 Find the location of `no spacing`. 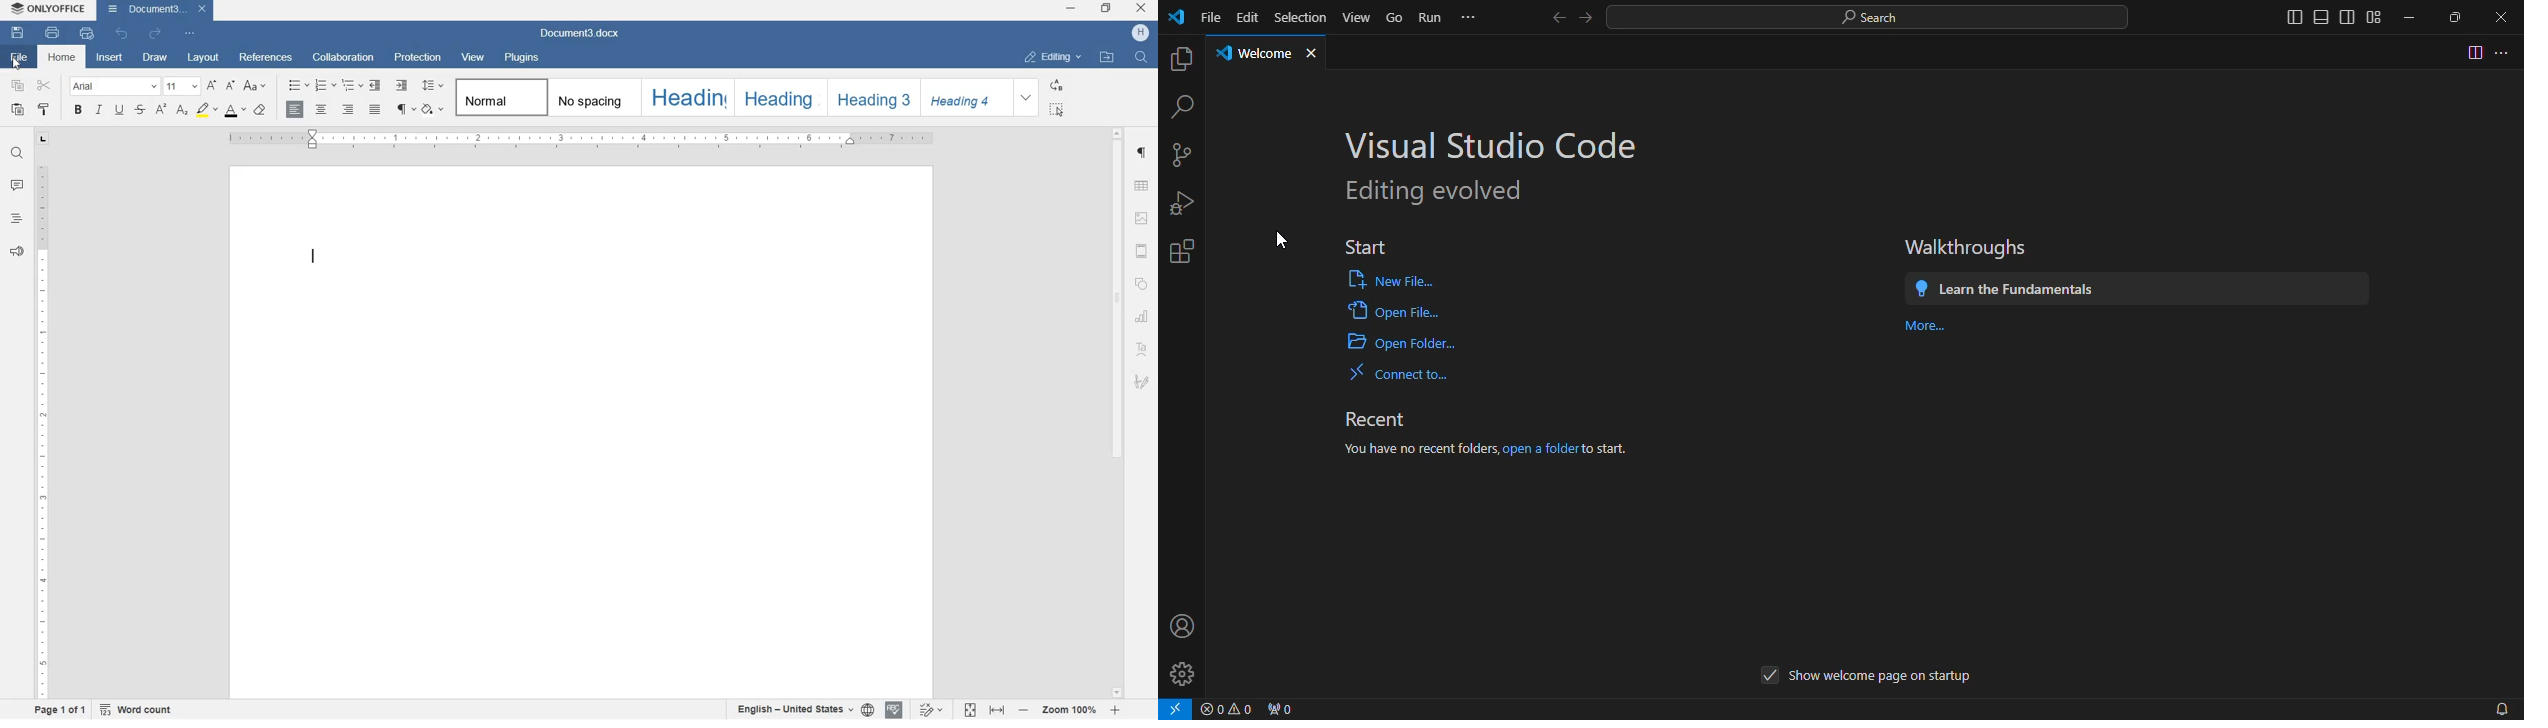

no spacing is located at coordinates (590, 98).